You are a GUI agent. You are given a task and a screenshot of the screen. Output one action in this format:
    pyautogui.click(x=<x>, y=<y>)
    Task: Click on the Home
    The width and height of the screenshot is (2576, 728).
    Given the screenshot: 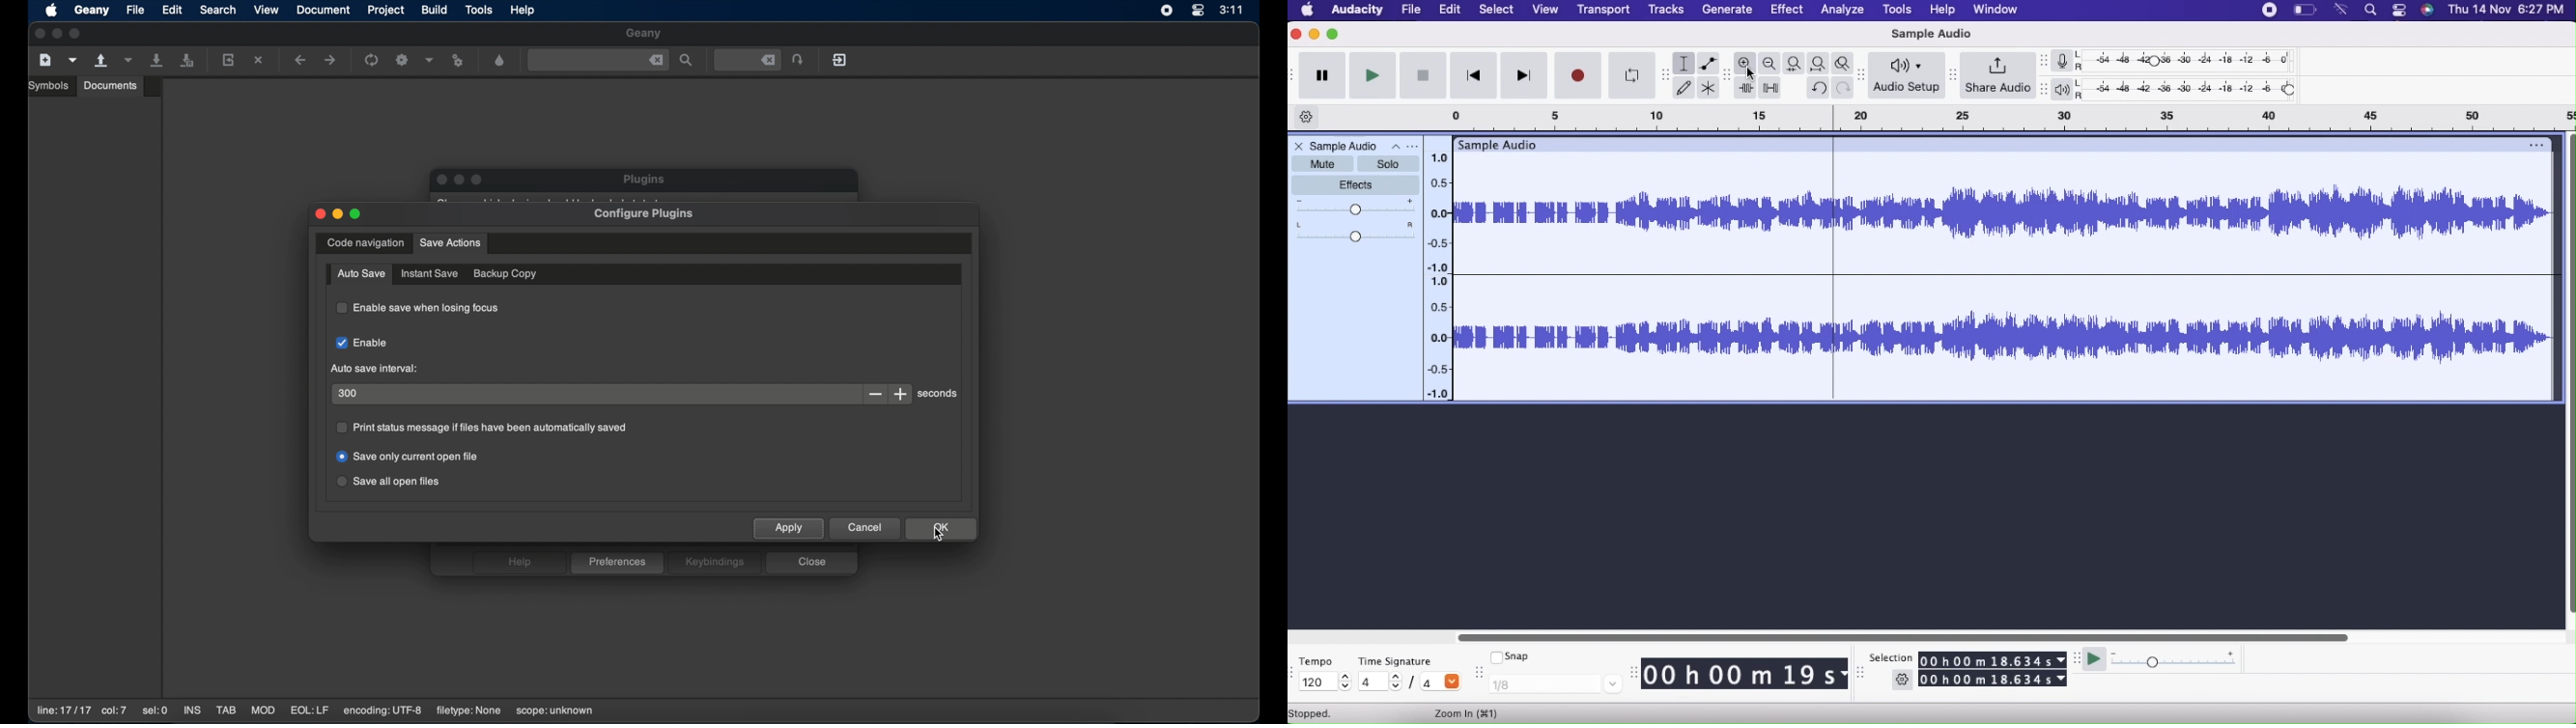 What is the action you would take?
    pyautogui.click(x=1307, y=11)
    